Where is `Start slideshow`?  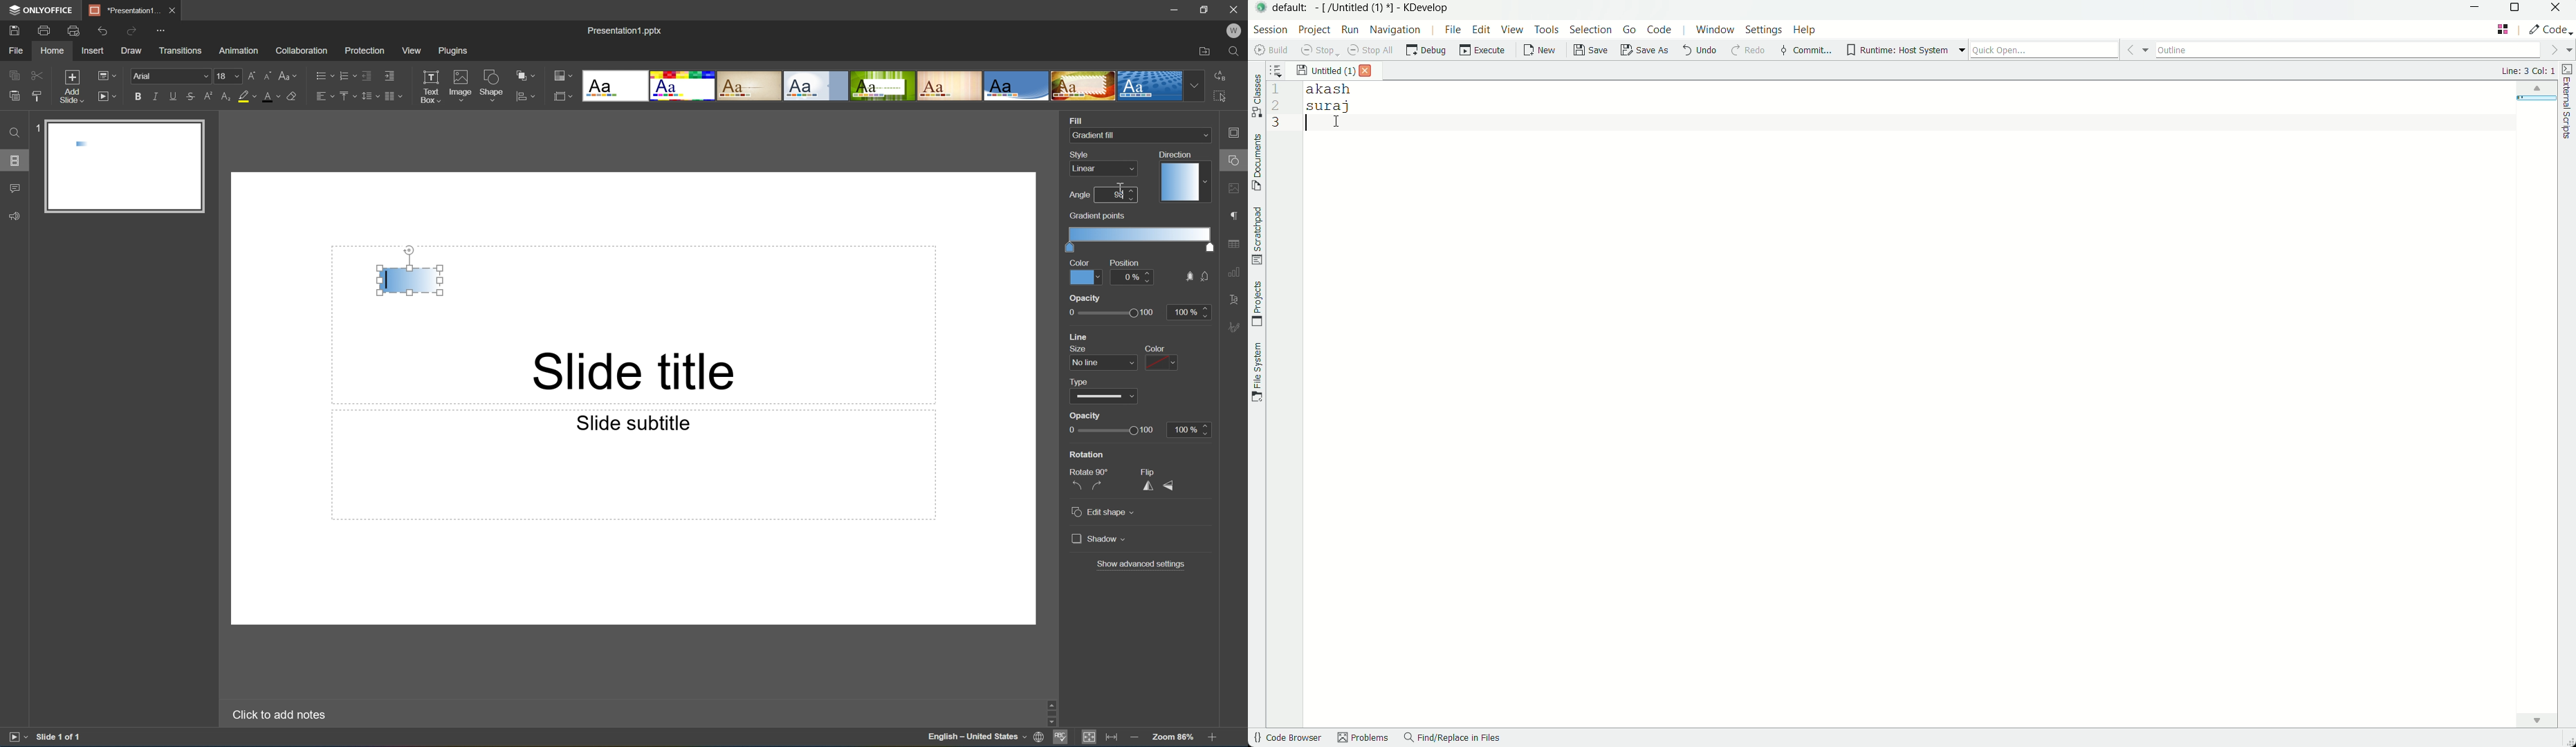
Start slideshow is located at coordinates (106, 95).